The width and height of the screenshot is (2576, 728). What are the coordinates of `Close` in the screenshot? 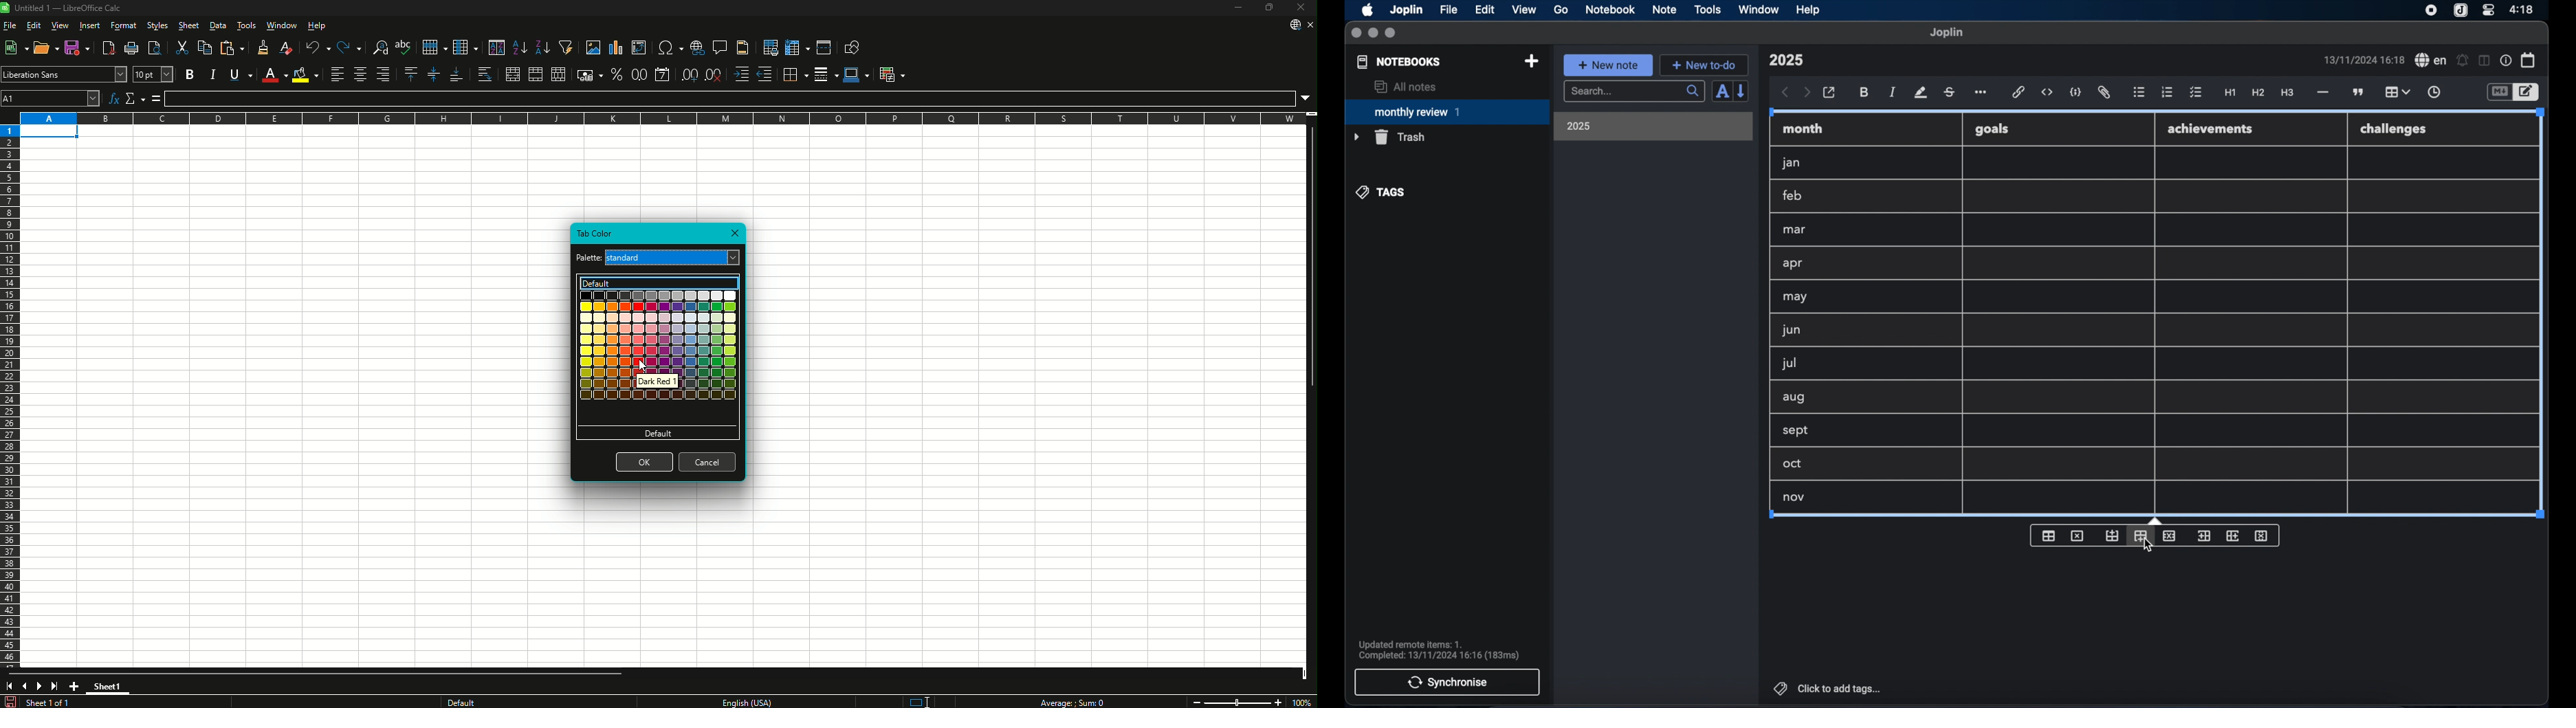 It's located at (1301, 7).